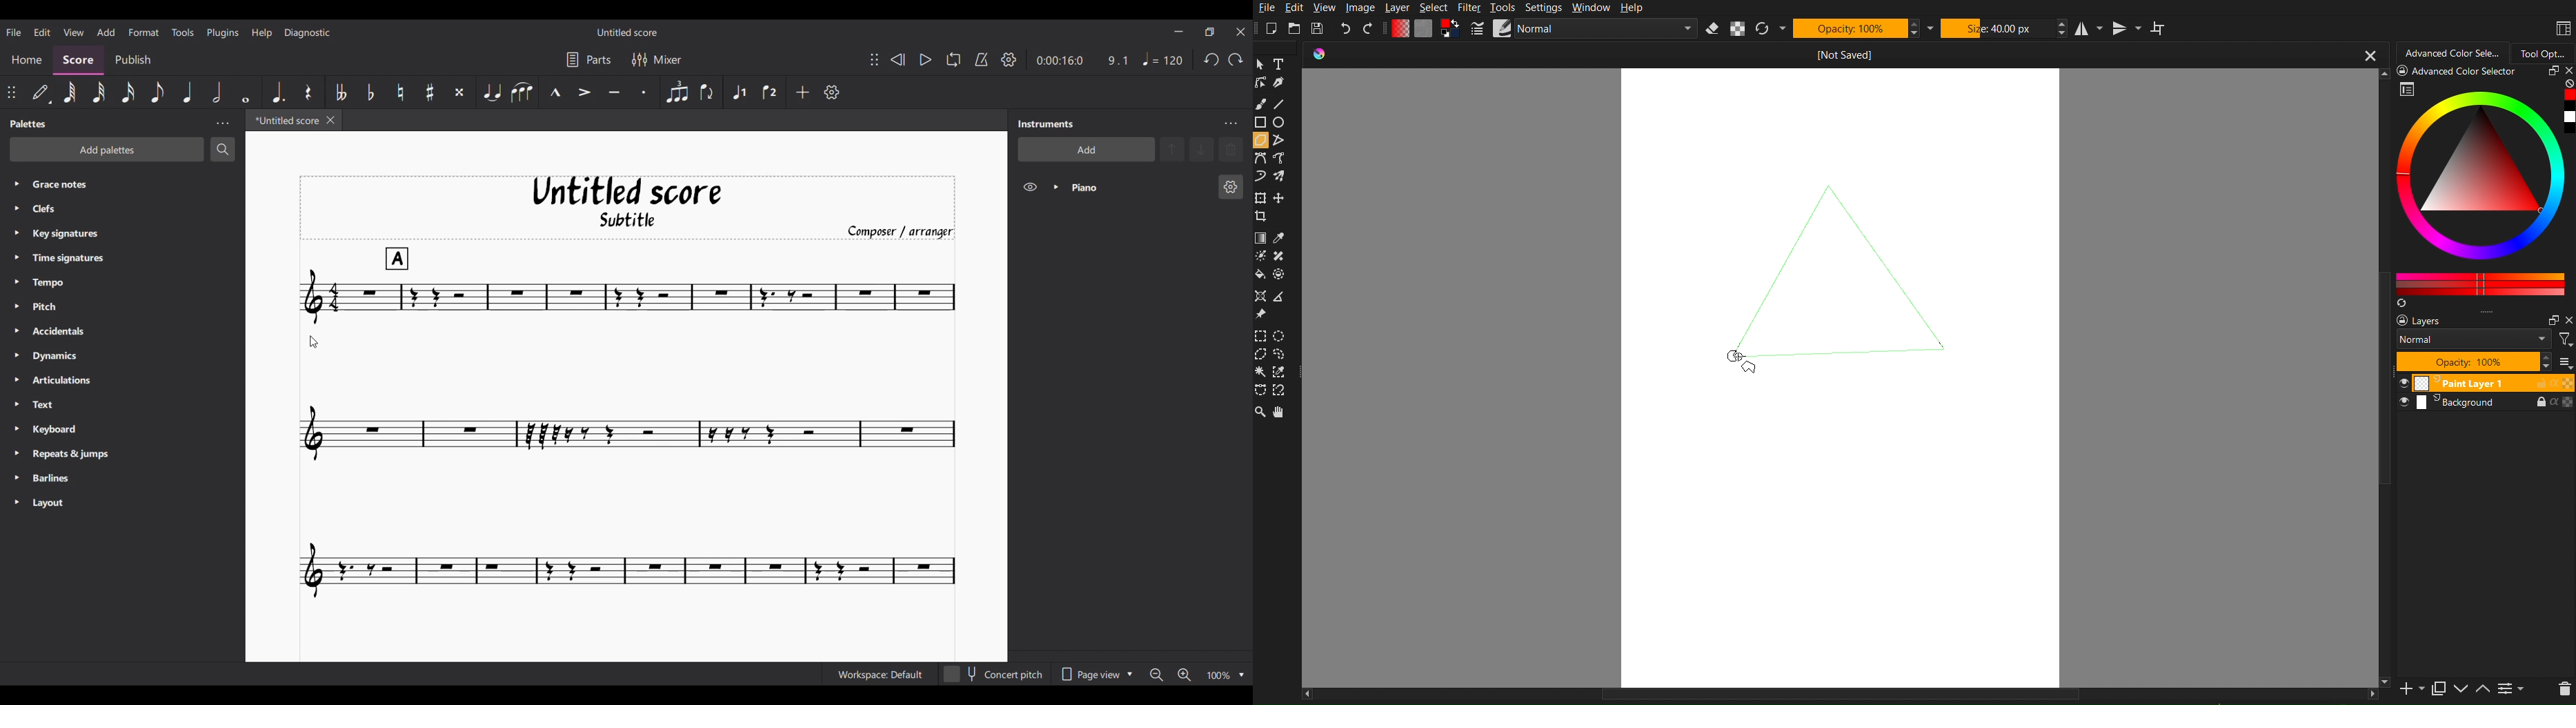  What do you see at coordinates (1261, 237) in the screenshot?
I see `draw a gradient` at bounding box center [1261, 237].